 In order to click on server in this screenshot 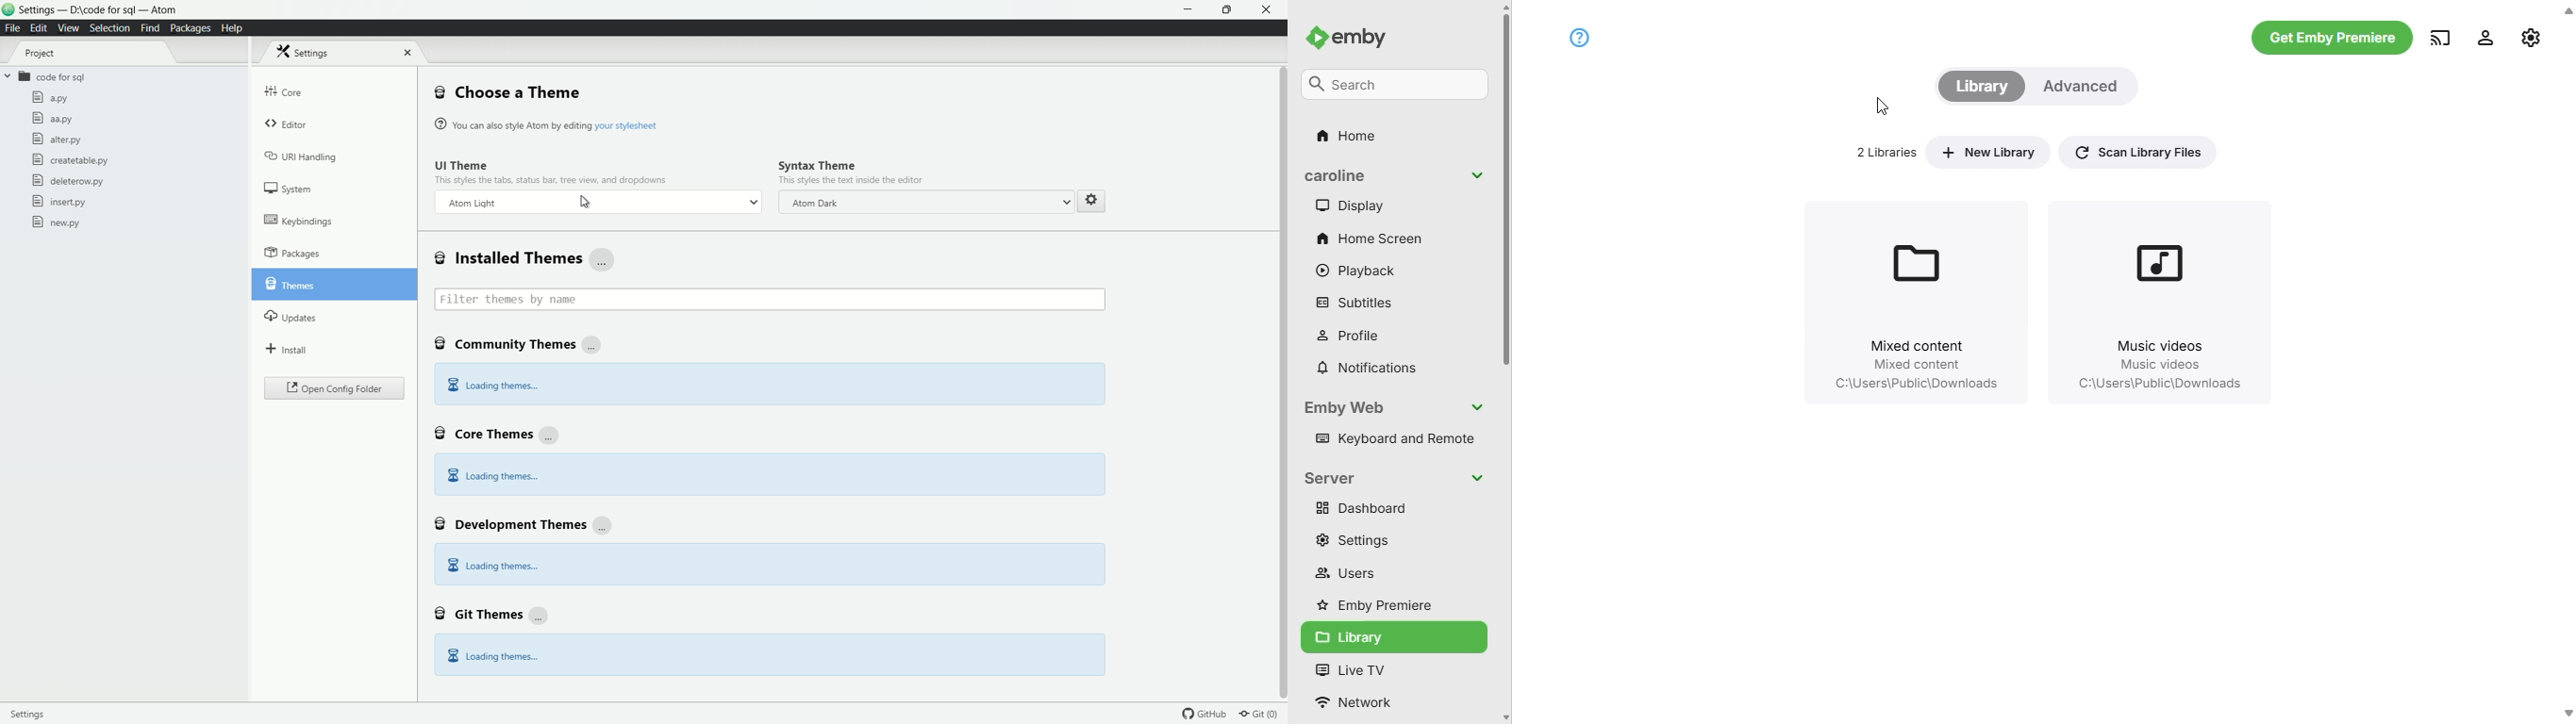, I will do `click(1395, 478)`.